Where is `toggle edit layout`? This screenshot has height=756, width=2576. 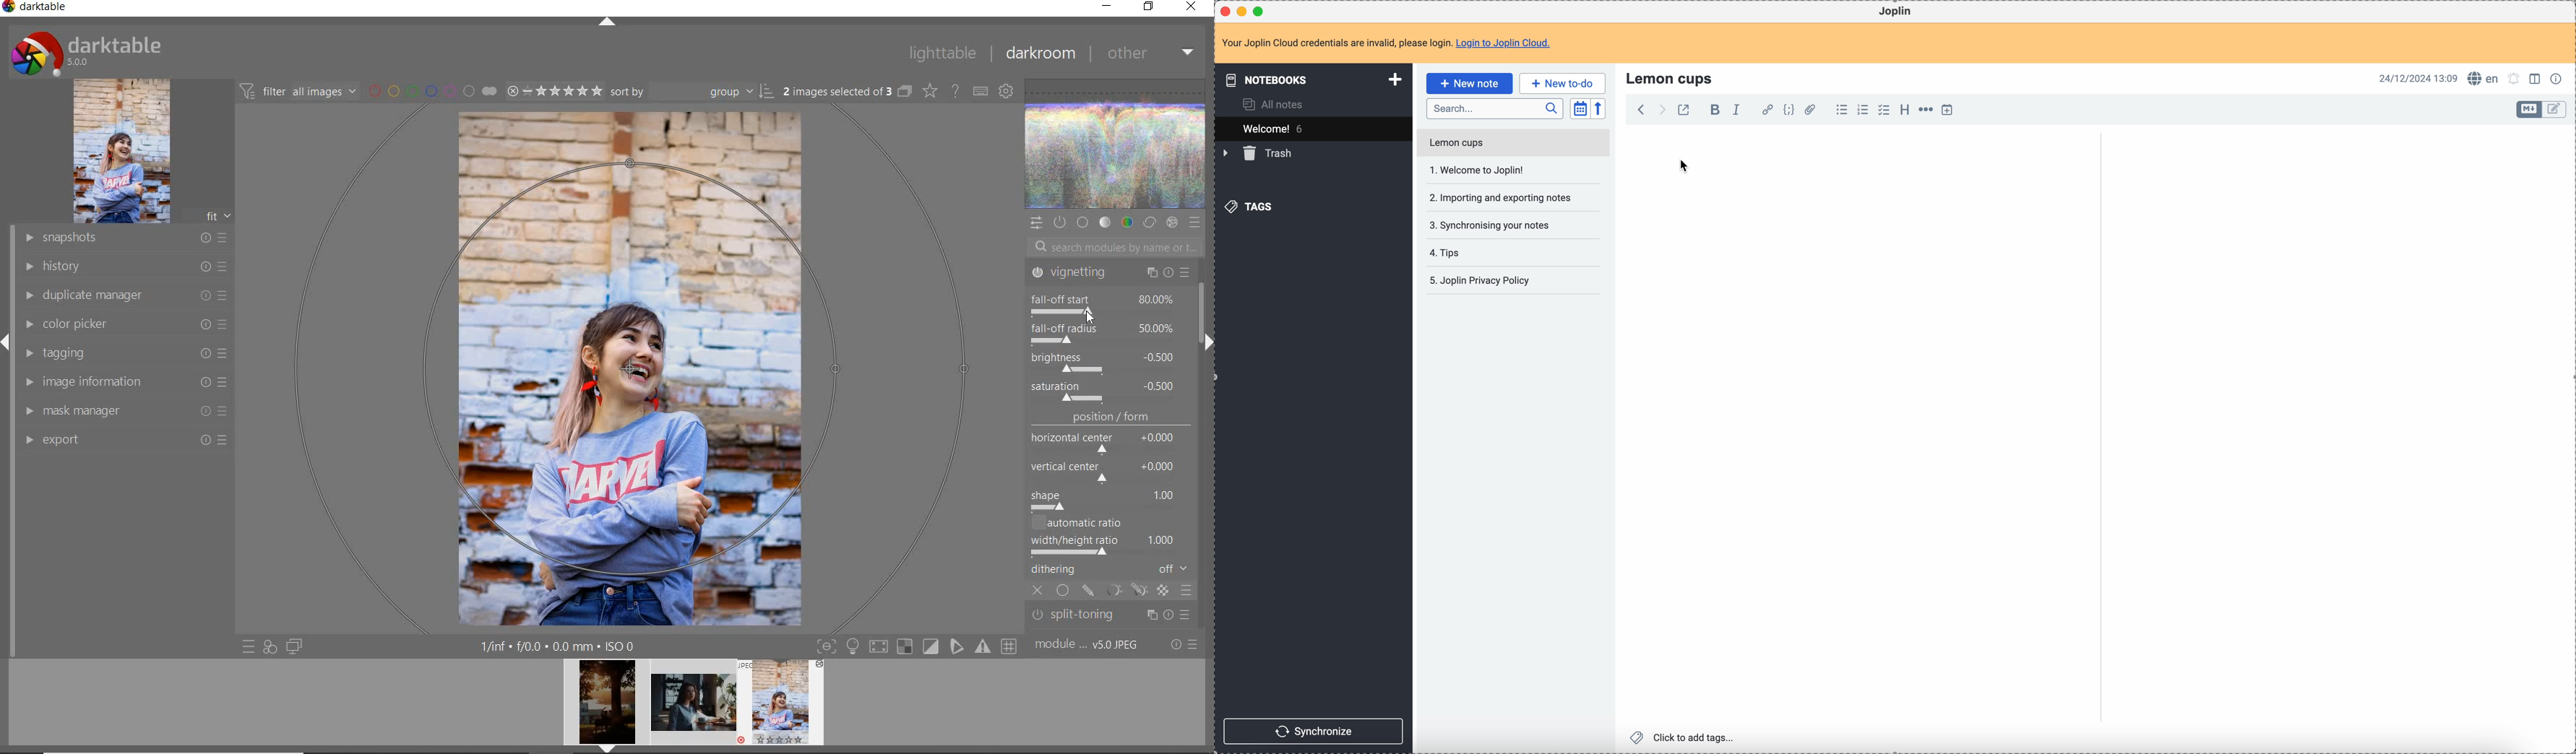
toggle edit layout is located at coordinates (2537, 77).